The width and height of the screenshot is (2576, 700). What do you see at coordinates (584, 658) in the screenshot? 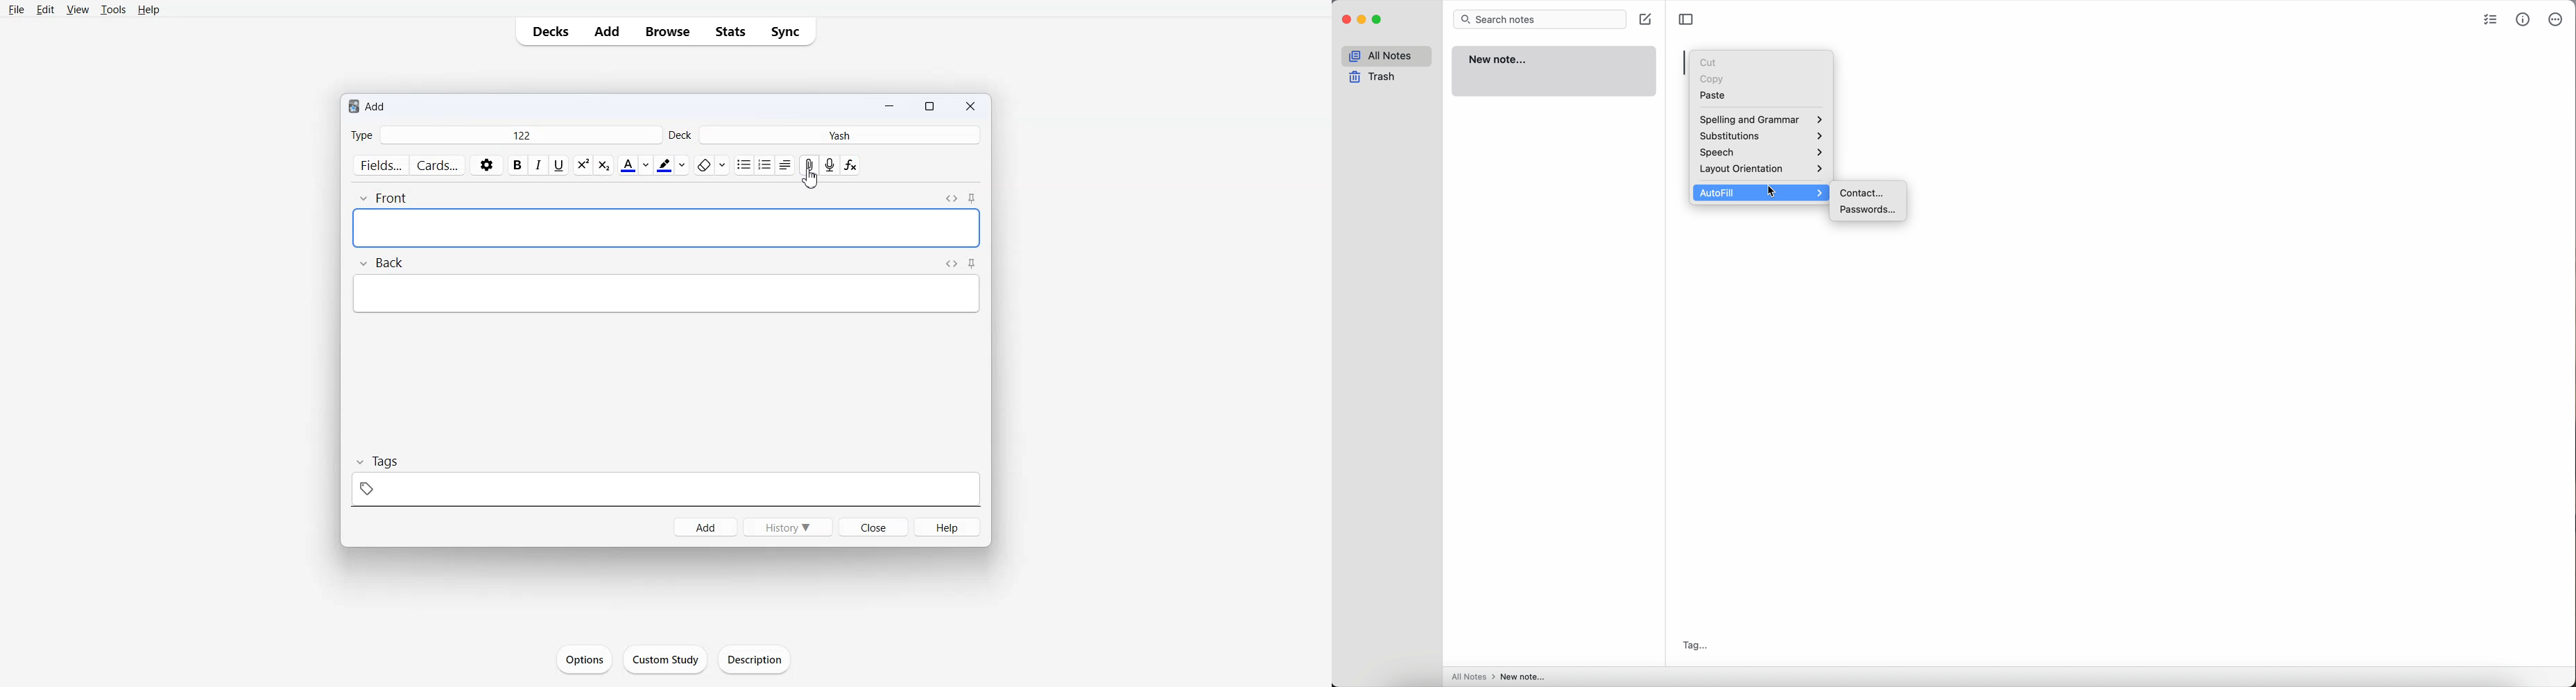
I see `Options` at bounding box center [584, 658].